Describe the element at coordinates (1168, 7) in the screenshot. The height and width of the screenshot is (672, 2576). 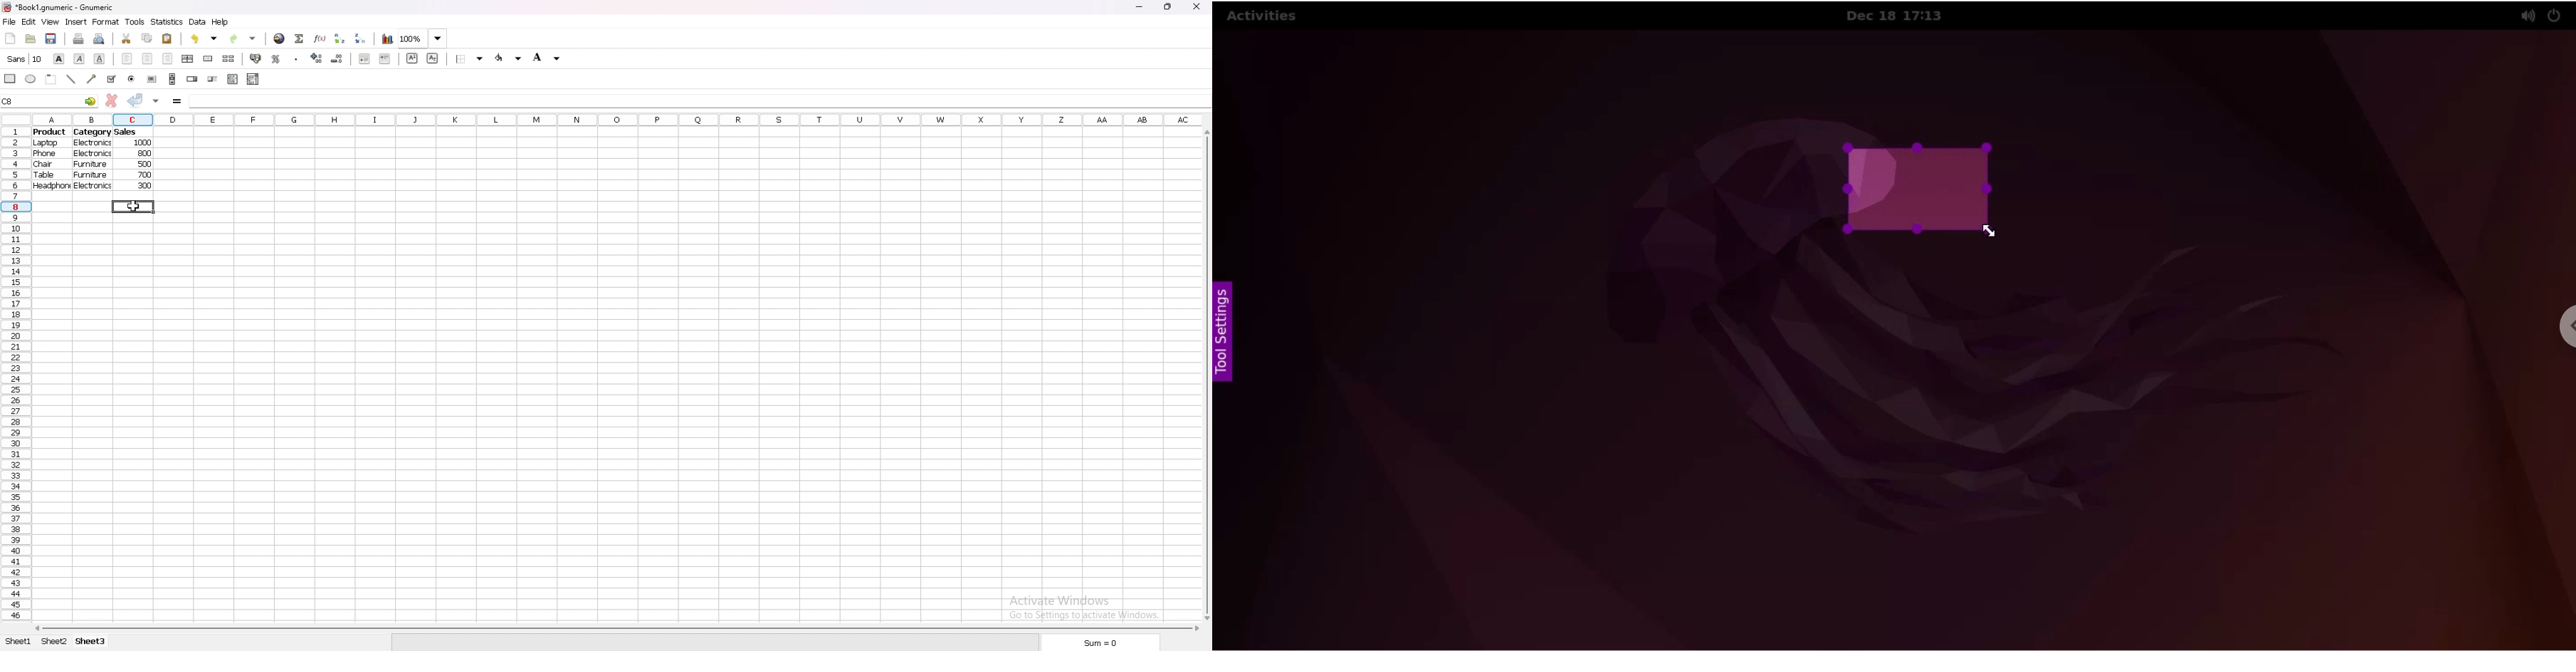
I see `resize` at that location.